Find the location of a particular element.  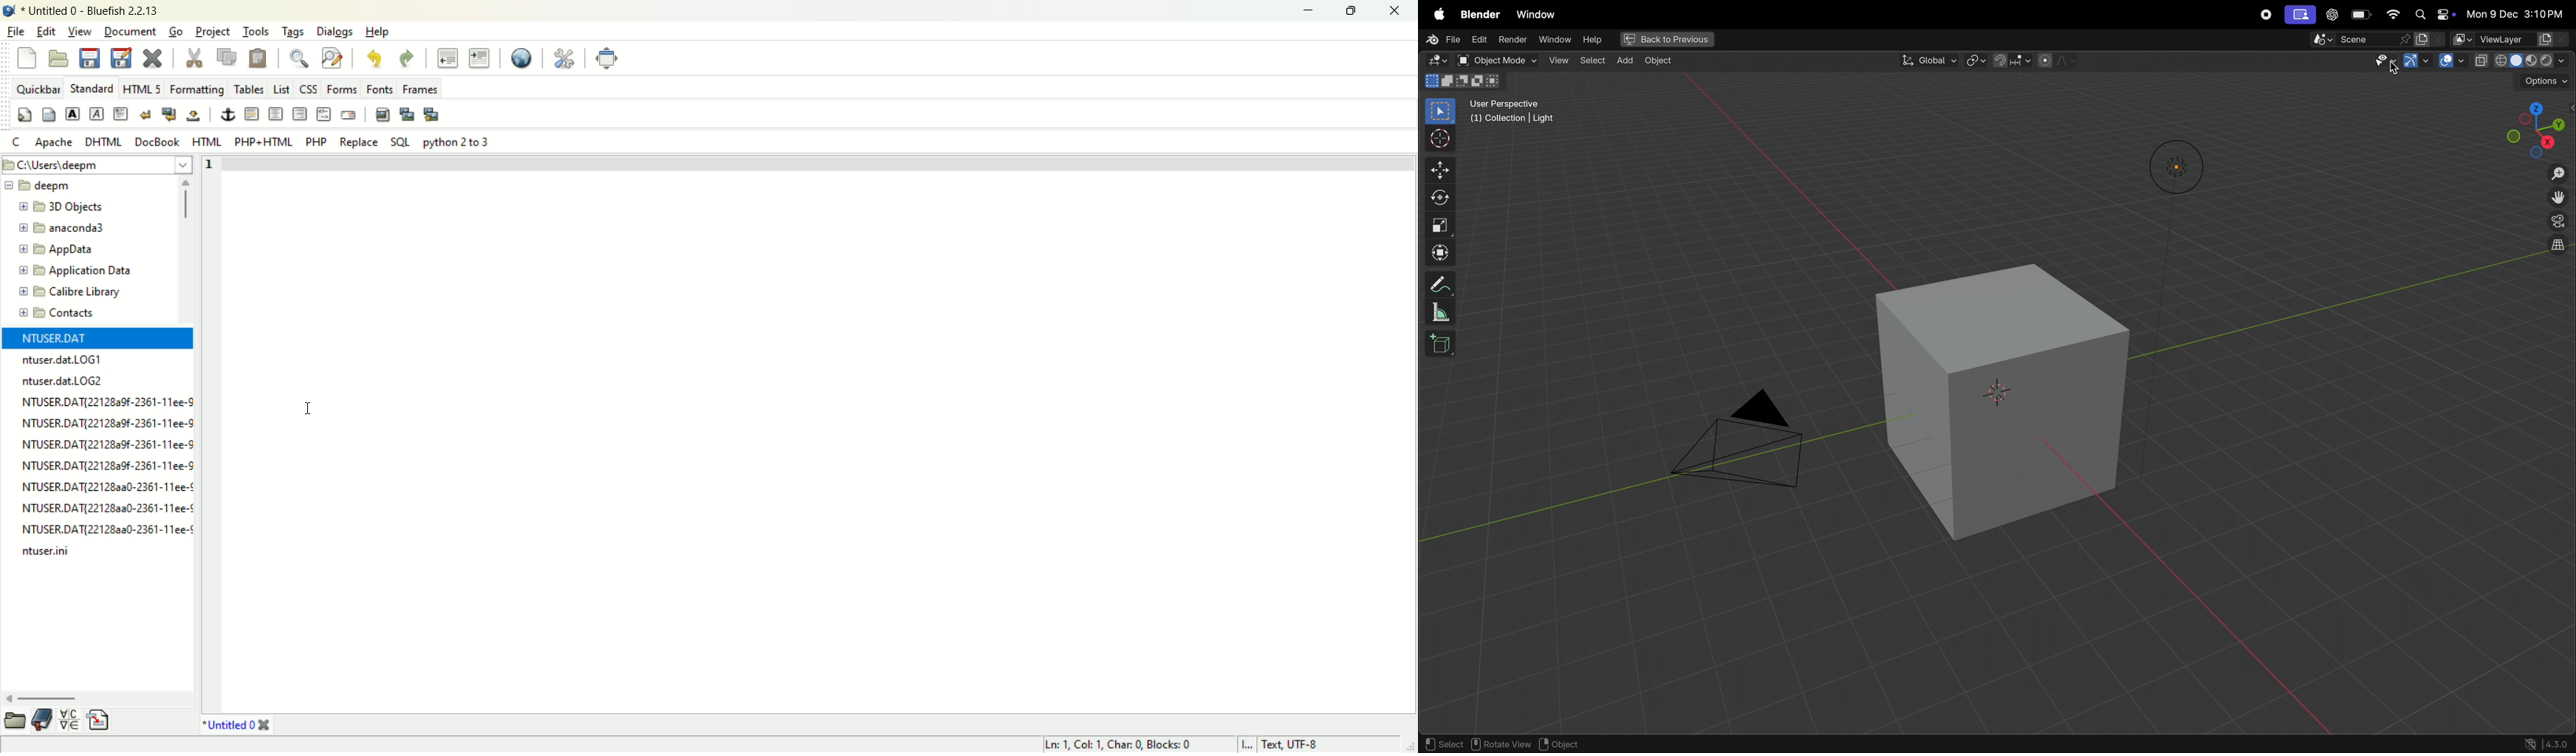

recorder is located at coordinates (2267, 16).